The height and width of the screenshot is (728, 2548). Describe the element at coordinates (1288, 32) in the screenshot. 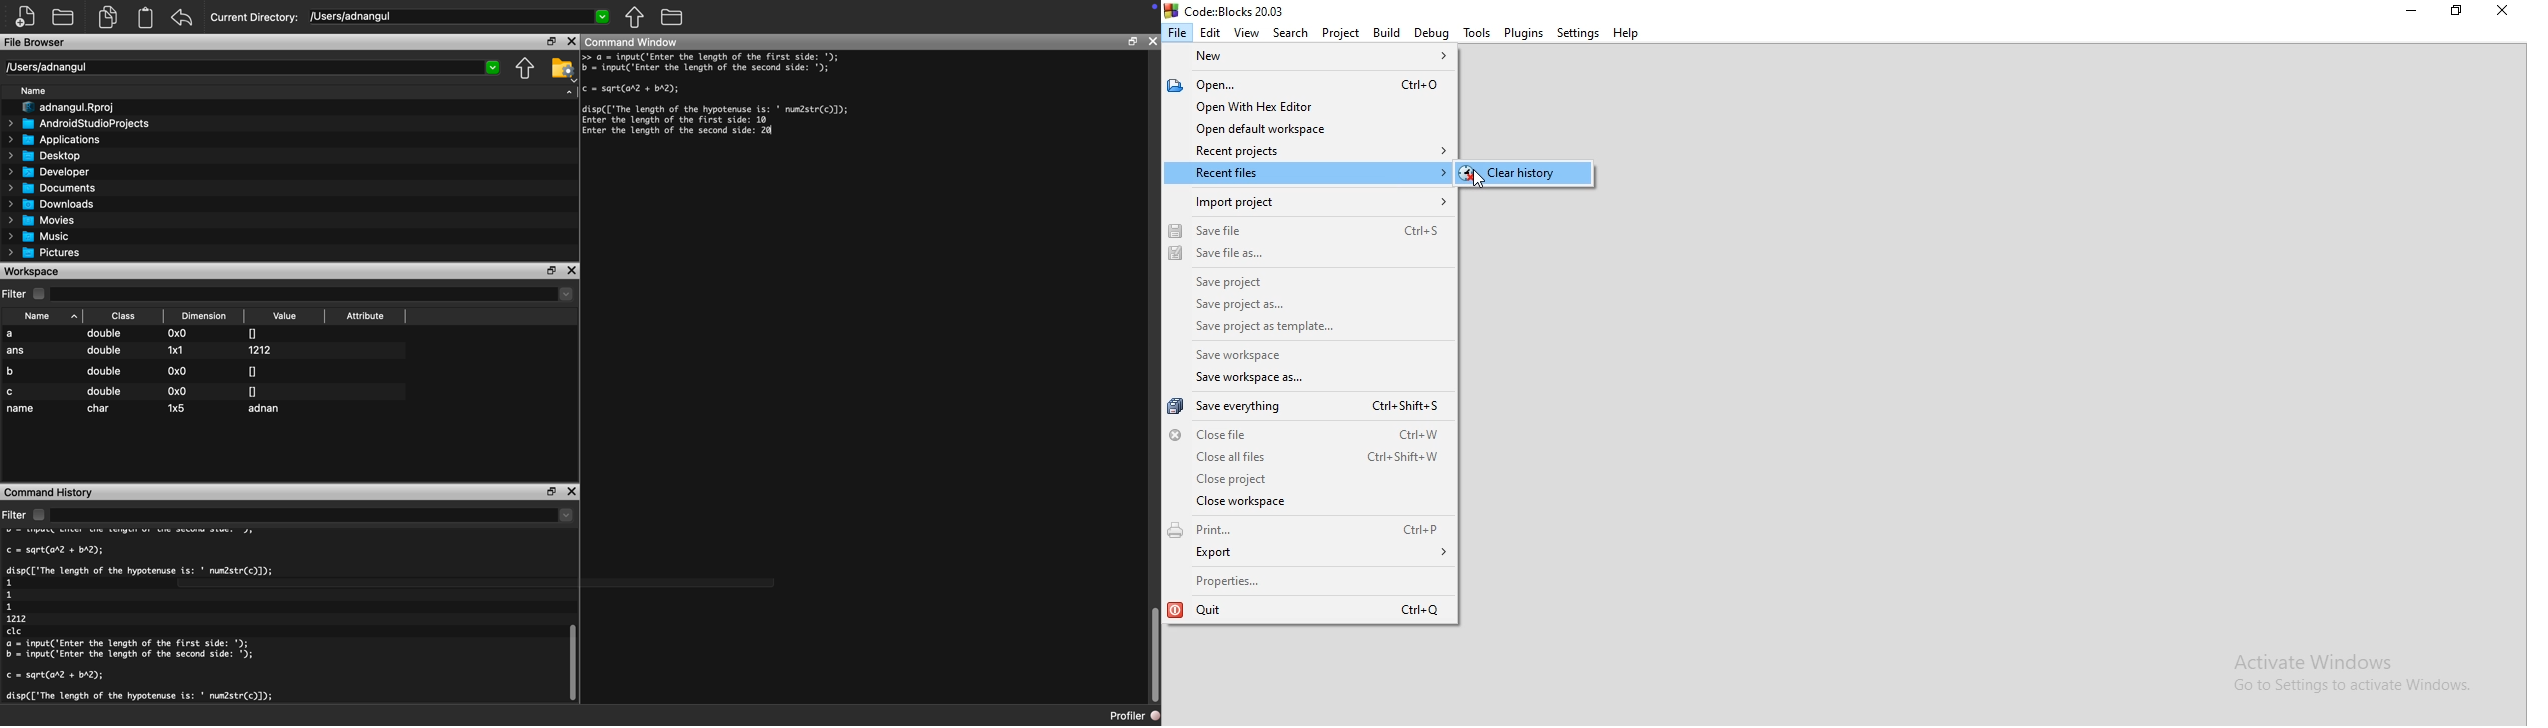

I see `Search ` at that location.